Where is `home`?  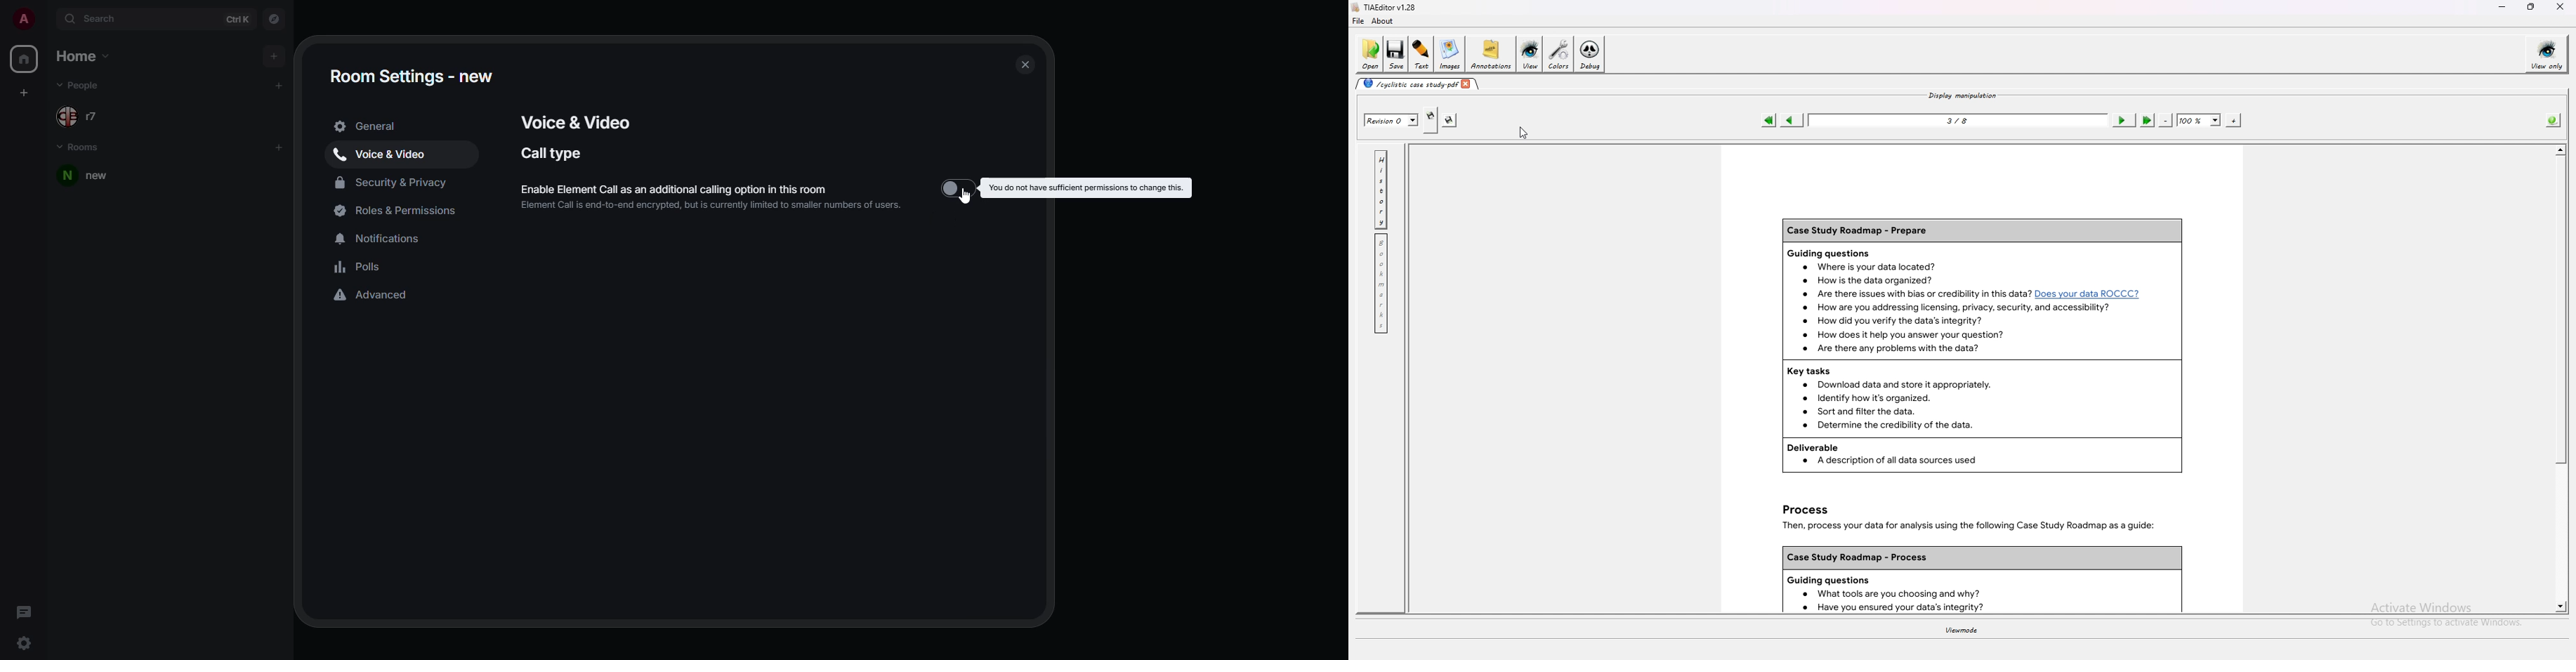
home is located at coordinates (91, 55).